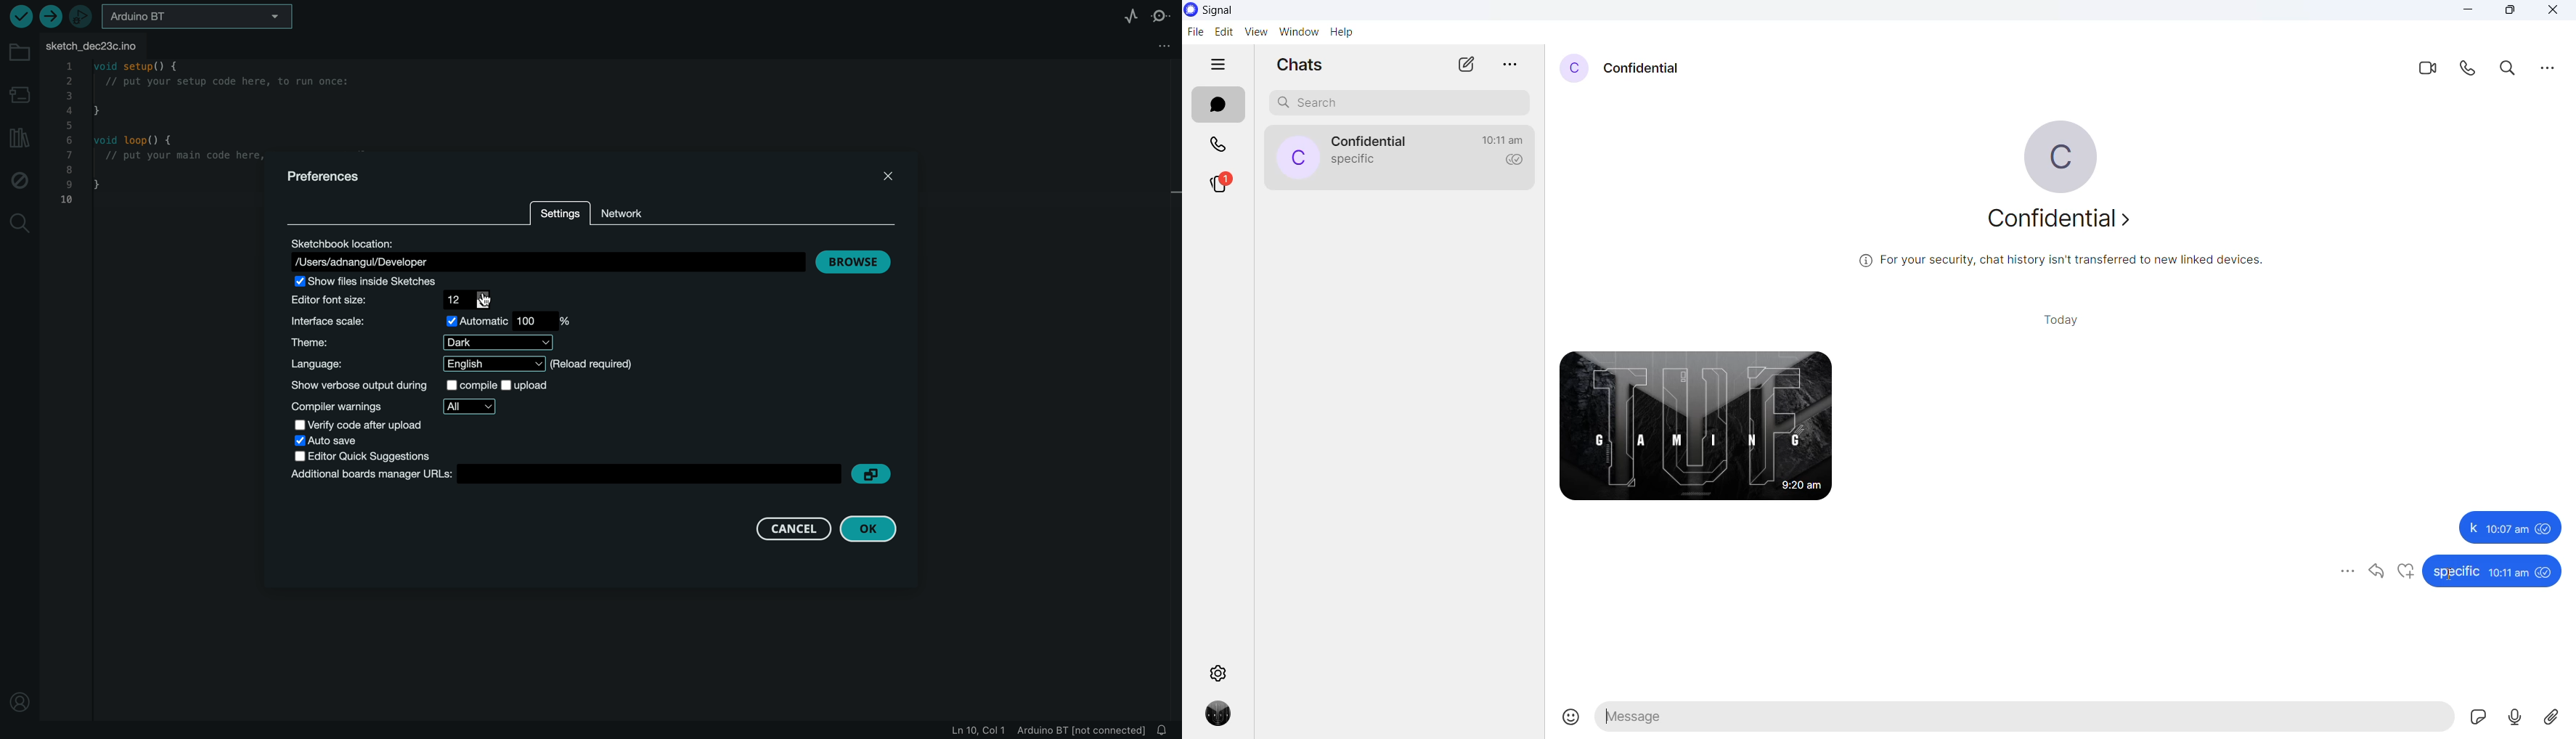 Image resolution: width=2576 pixels, height=756 pixels. Describe the element at coordinates (2471, 70) in the screenshot. I see `call` at that location.